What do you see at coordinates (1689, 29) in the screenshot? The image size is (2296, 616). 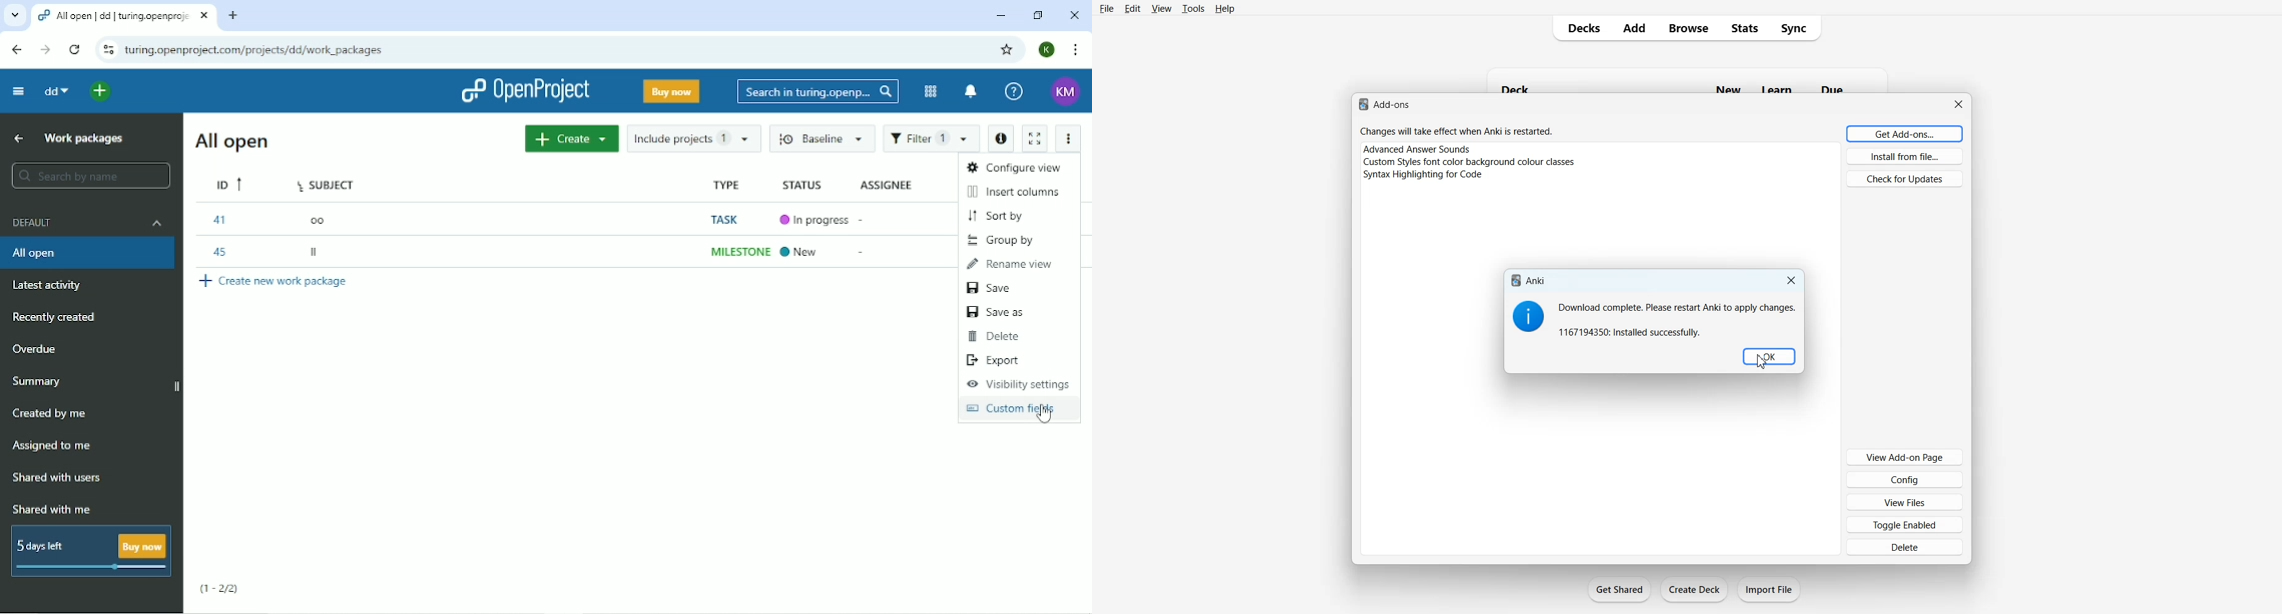 I see `Browse` at bounding box center [1689, 29].